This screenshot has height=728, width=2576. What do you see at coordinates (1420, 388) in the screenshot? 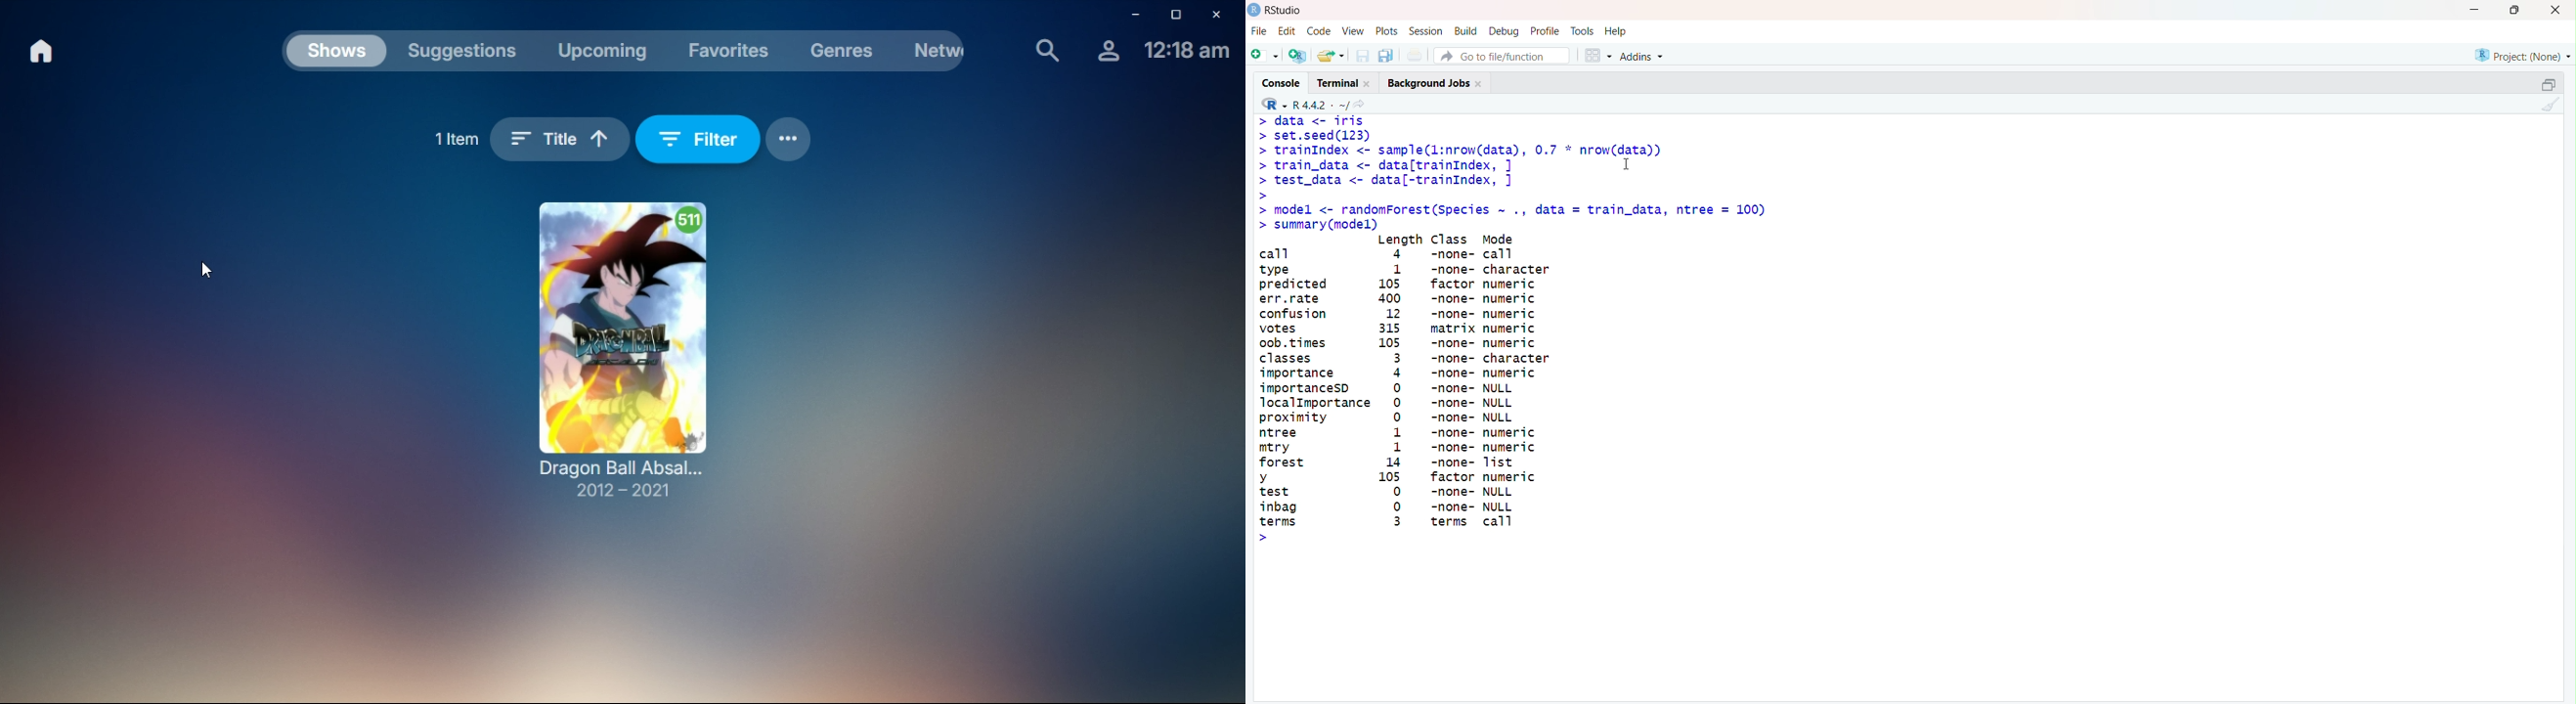
I see `Length Class Mode
call 4 -none- call
type 1 -none- character
predicted 105 factor numeric
err.rate 400 -none- numeric
confusion 12 -none- numeric
votes 315 matrix numeric
oob. times 105 -none- numeric
classes 3 -none- character
importance 4 -none- numeric
importancesD 0 -none- NULL
JocalImportance 0 -none- NULL
proximity 0 -none- NULL
ntree 1 -none- numeric
mtry 1 -none- numeric
forest 14 -none- Tist
y 105 factor numeric
test 0 -none- NULL
inbag [}] -none- NULL
terms 3 terms call
>` at bounding box center [1420, 388].